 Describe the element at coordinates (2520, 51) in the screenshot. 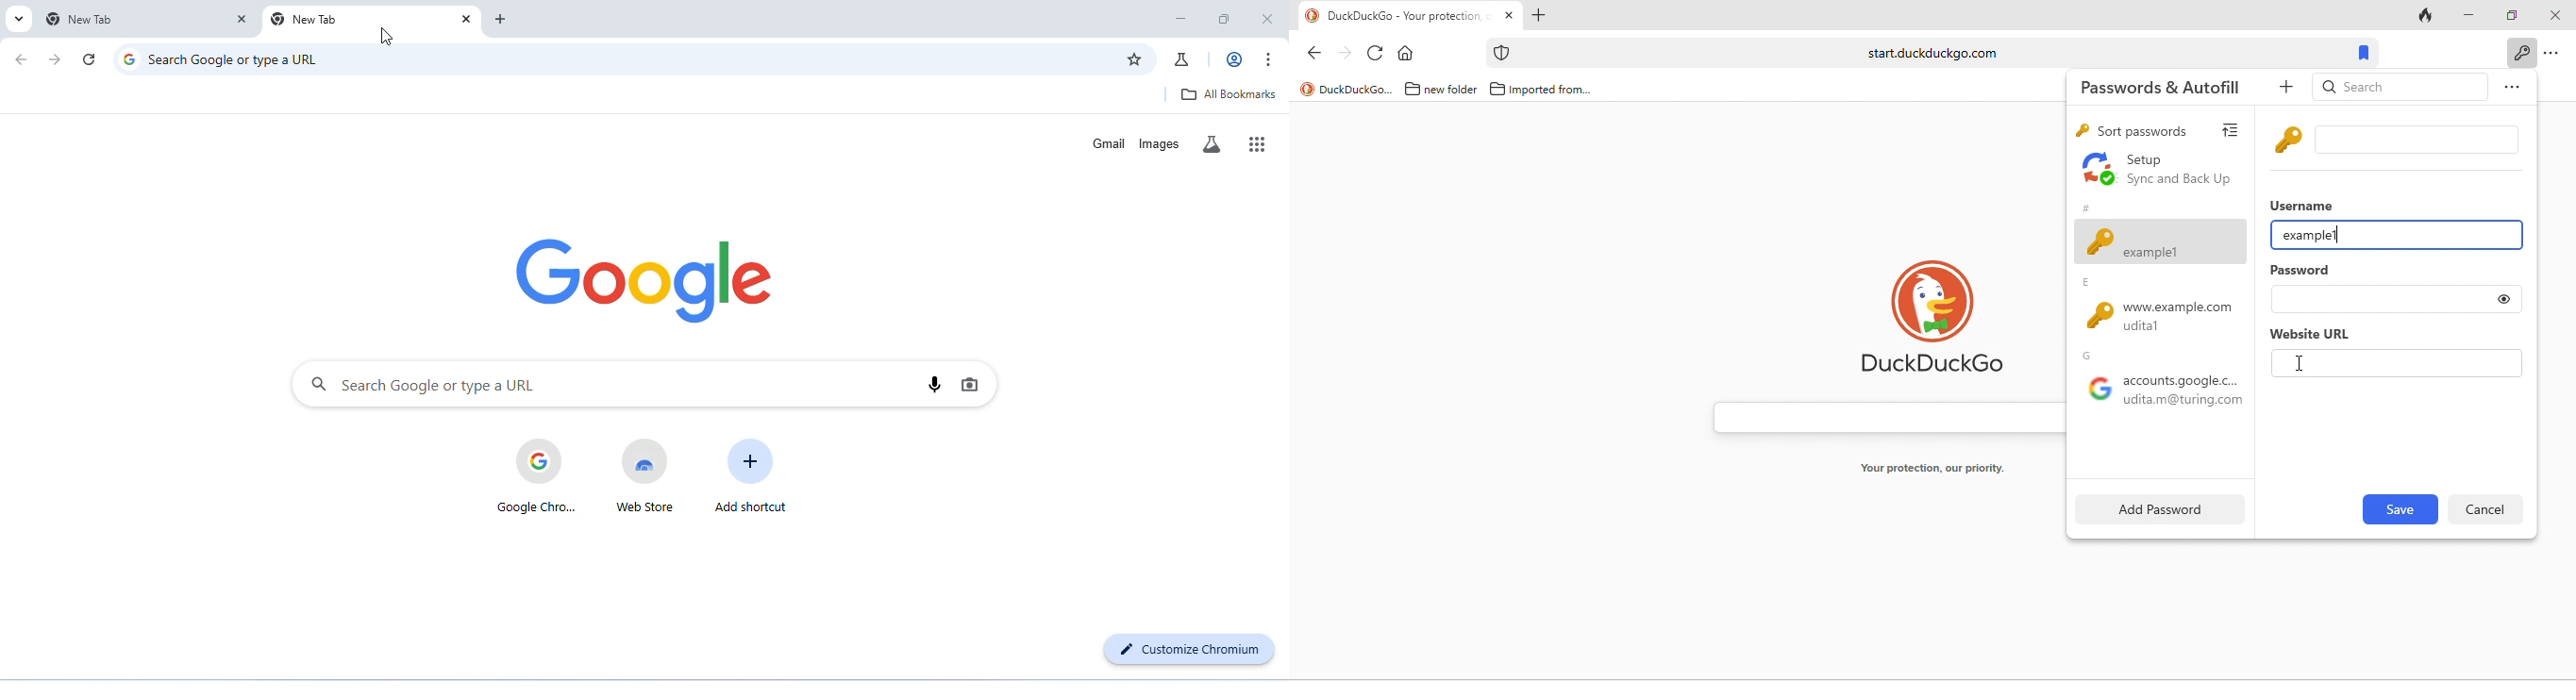

I see `key icon to show passwords and auto fills when clicked` at that location.